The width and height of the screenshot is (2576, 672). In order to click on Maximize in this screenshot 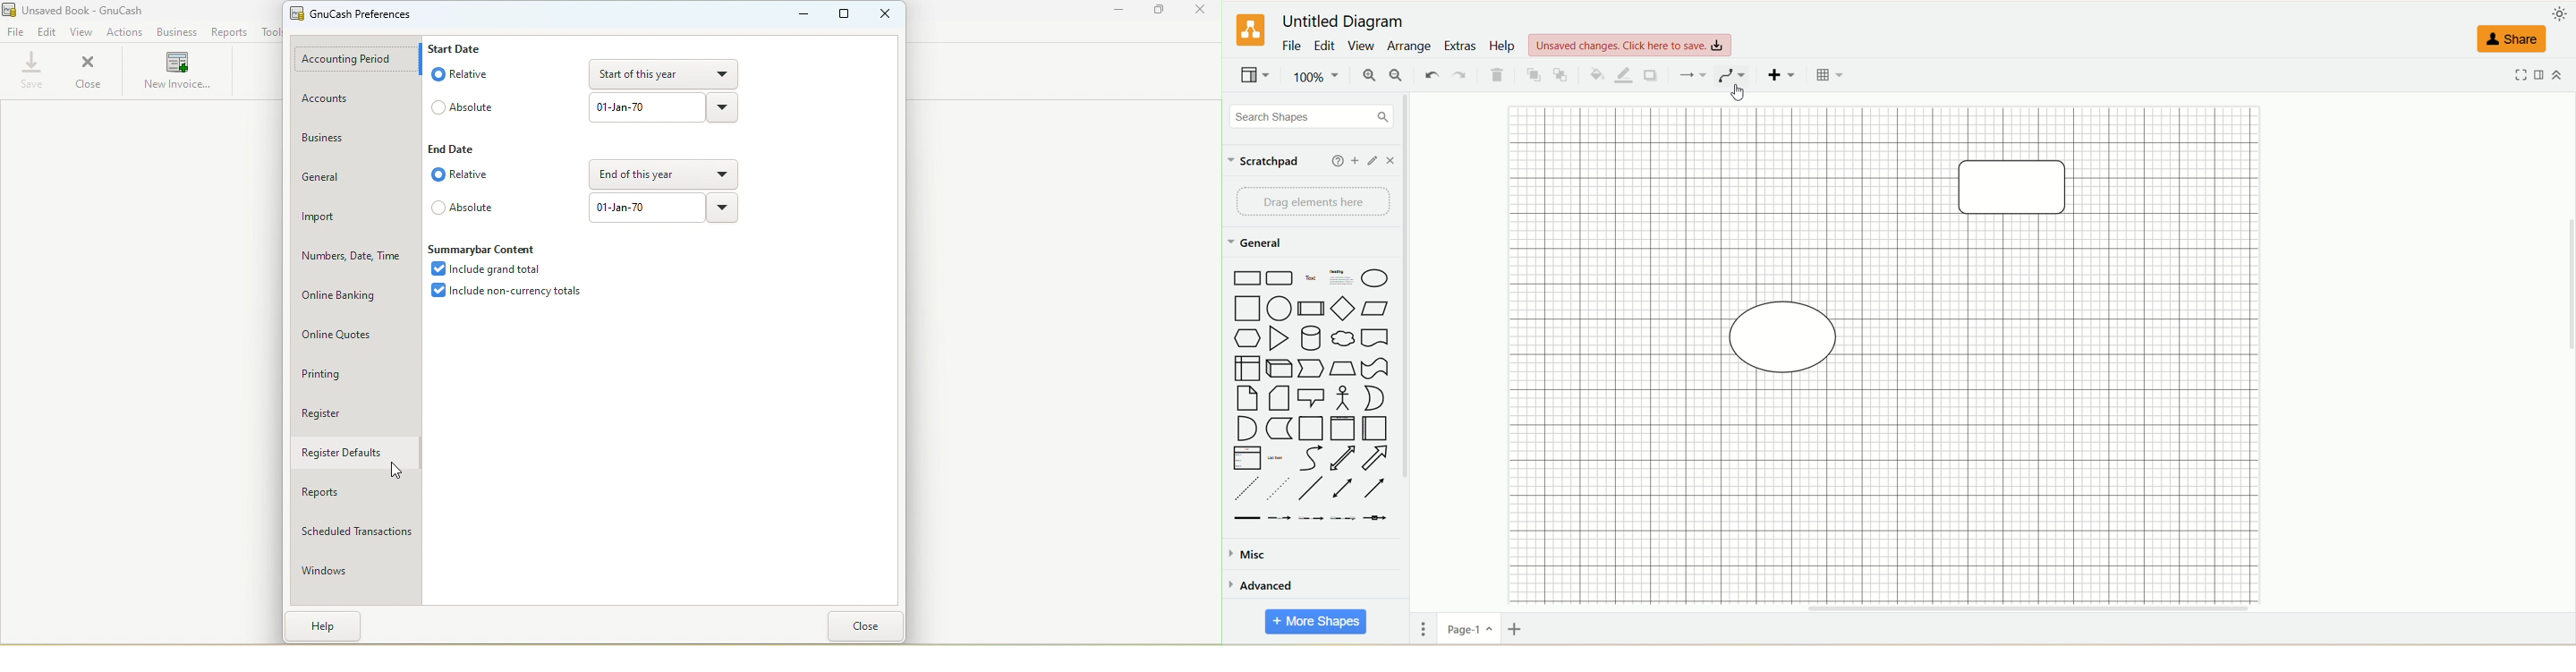, I will do `click(838, 17)`.